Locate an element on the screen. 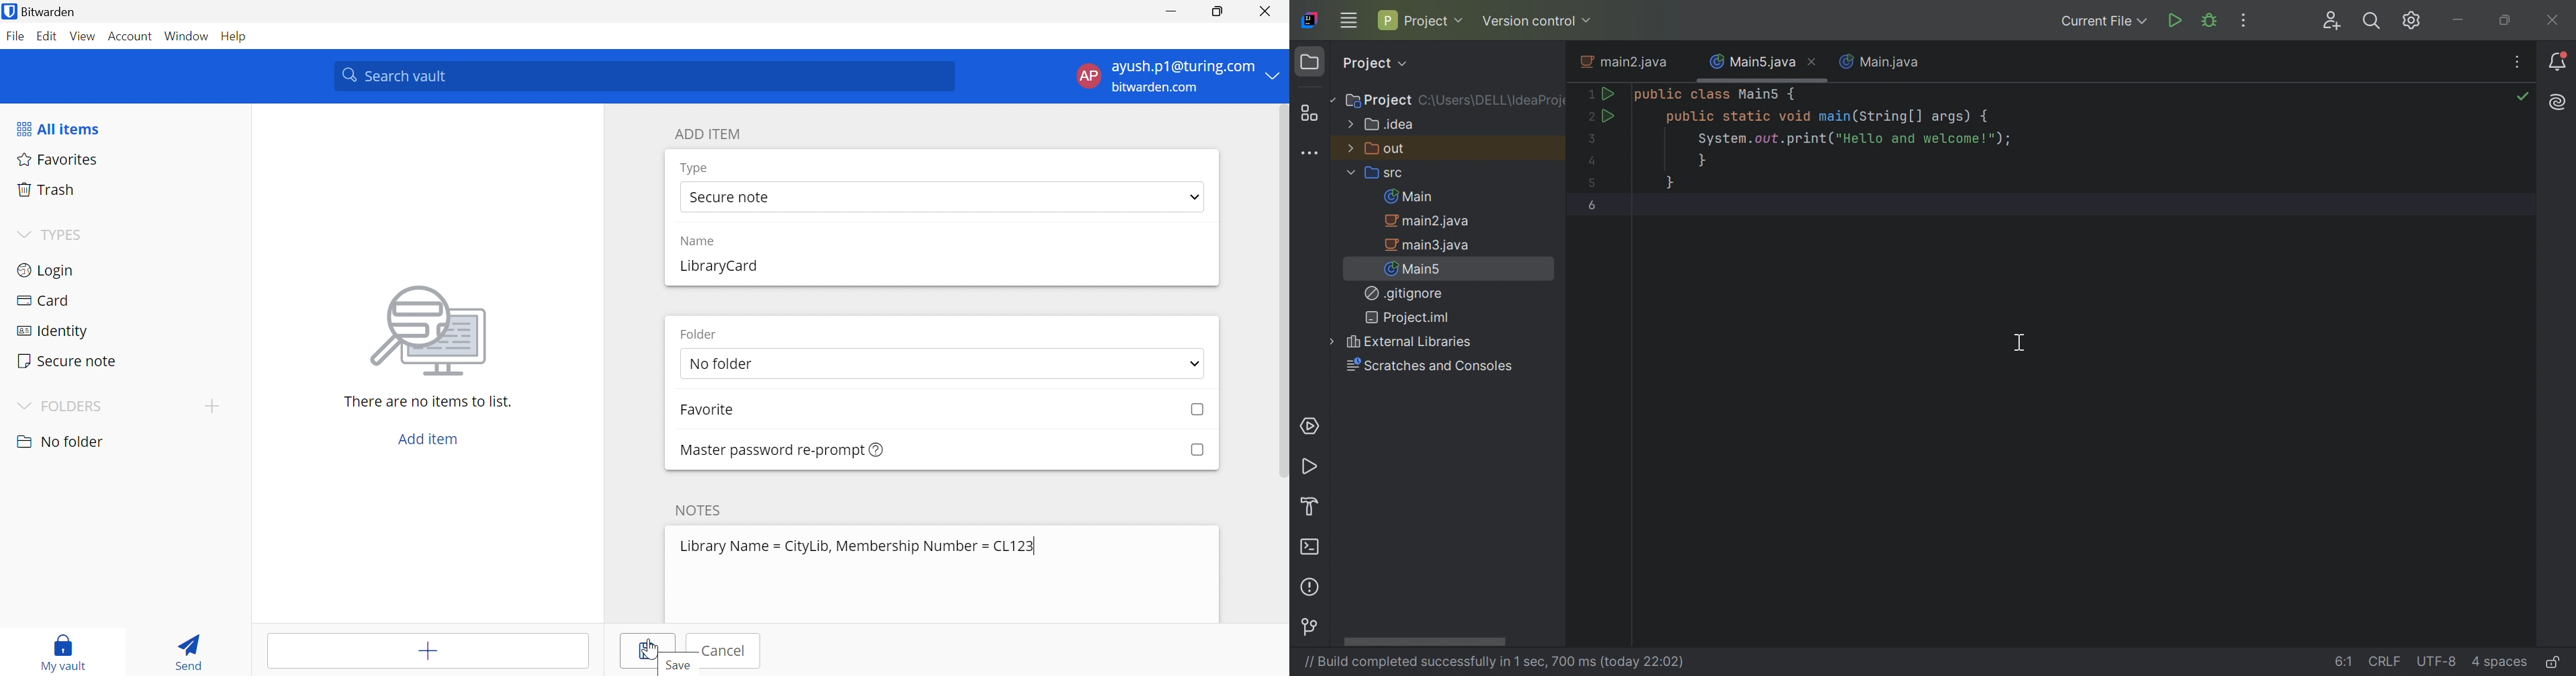  Search vault is located at coordinates (643, 76).